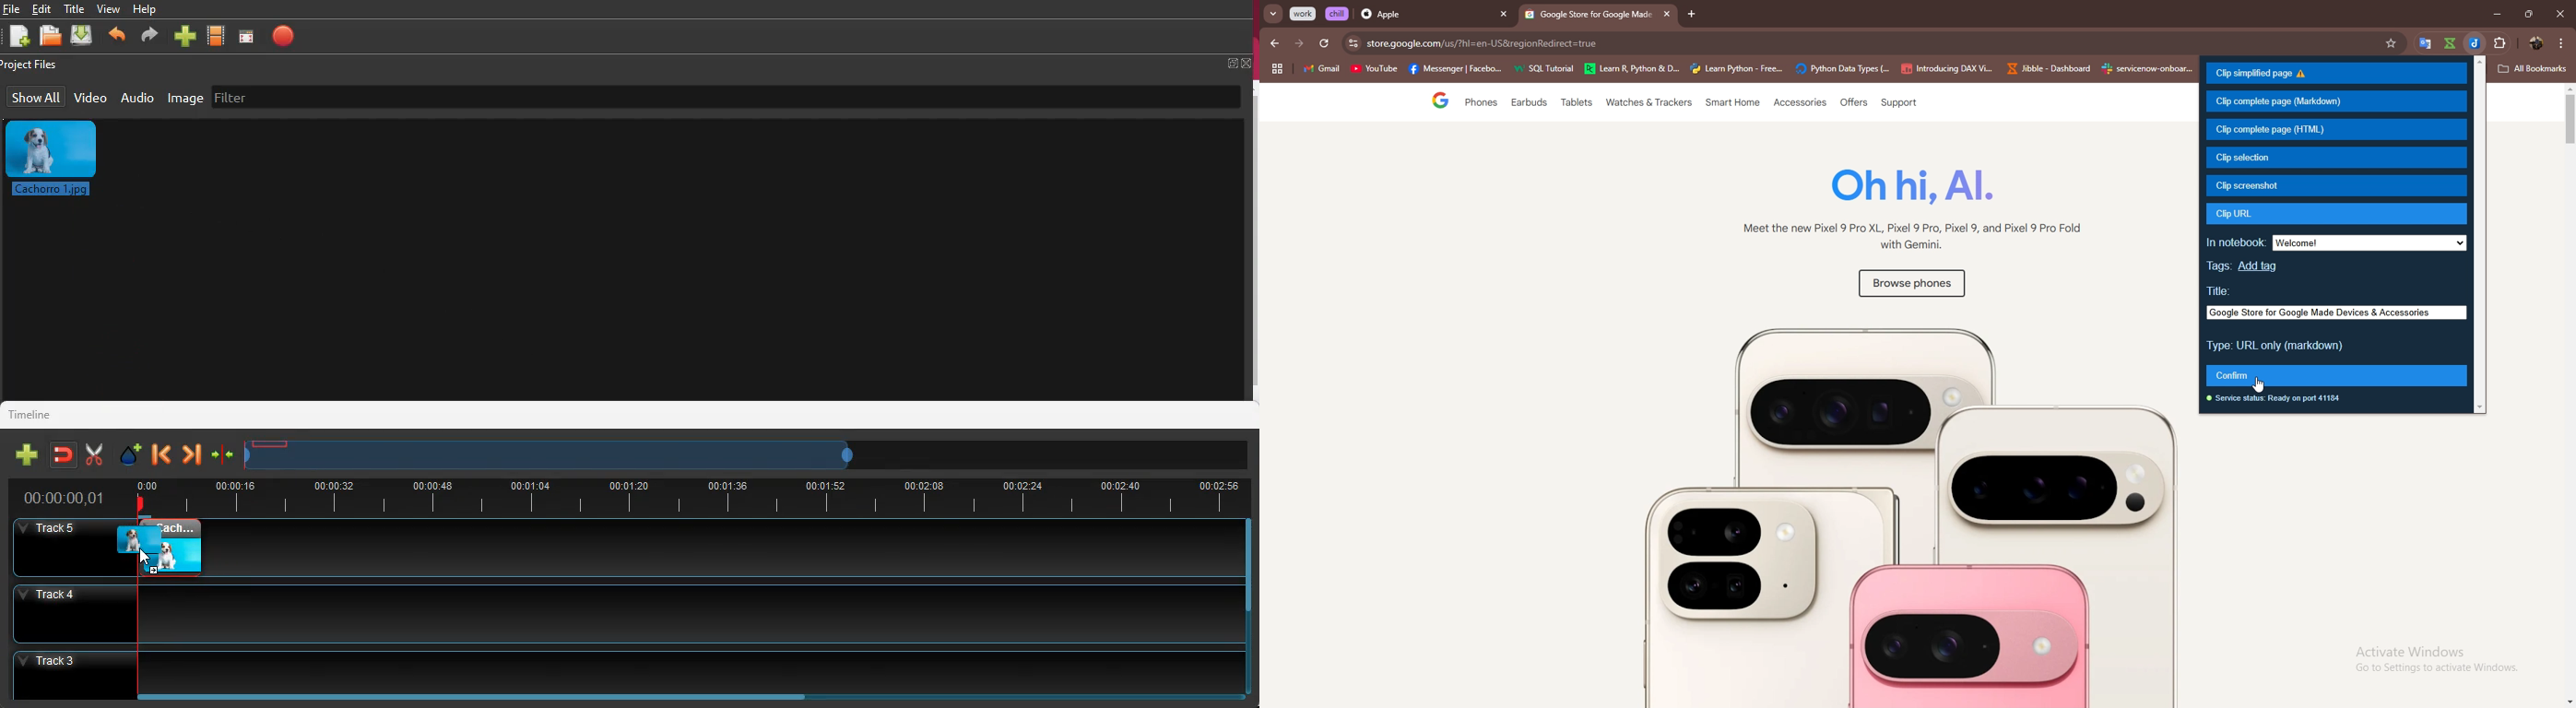 This screenshot has height=728, width=2576. Describe the element at coordinates (2560, 14) in the screenshot. I see `close` at that location.